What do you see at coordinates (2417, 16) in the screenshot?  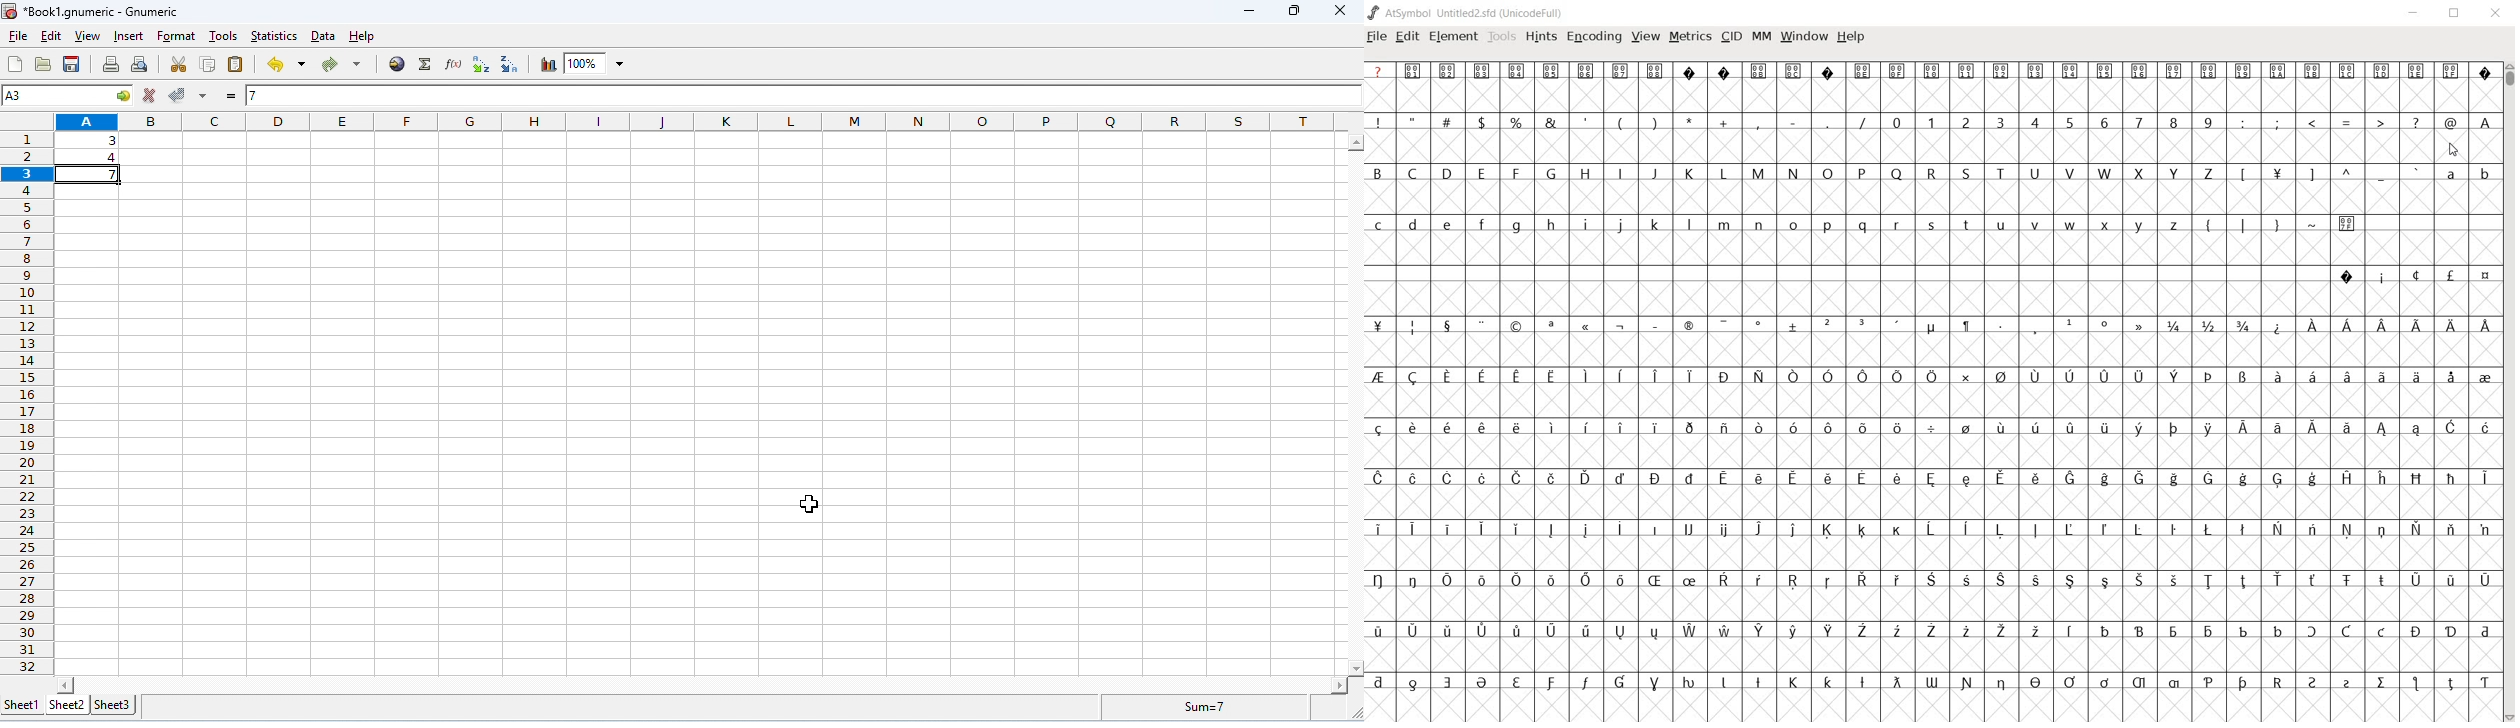 I see `MINIMIZE` at bounding box center [2417, 16].